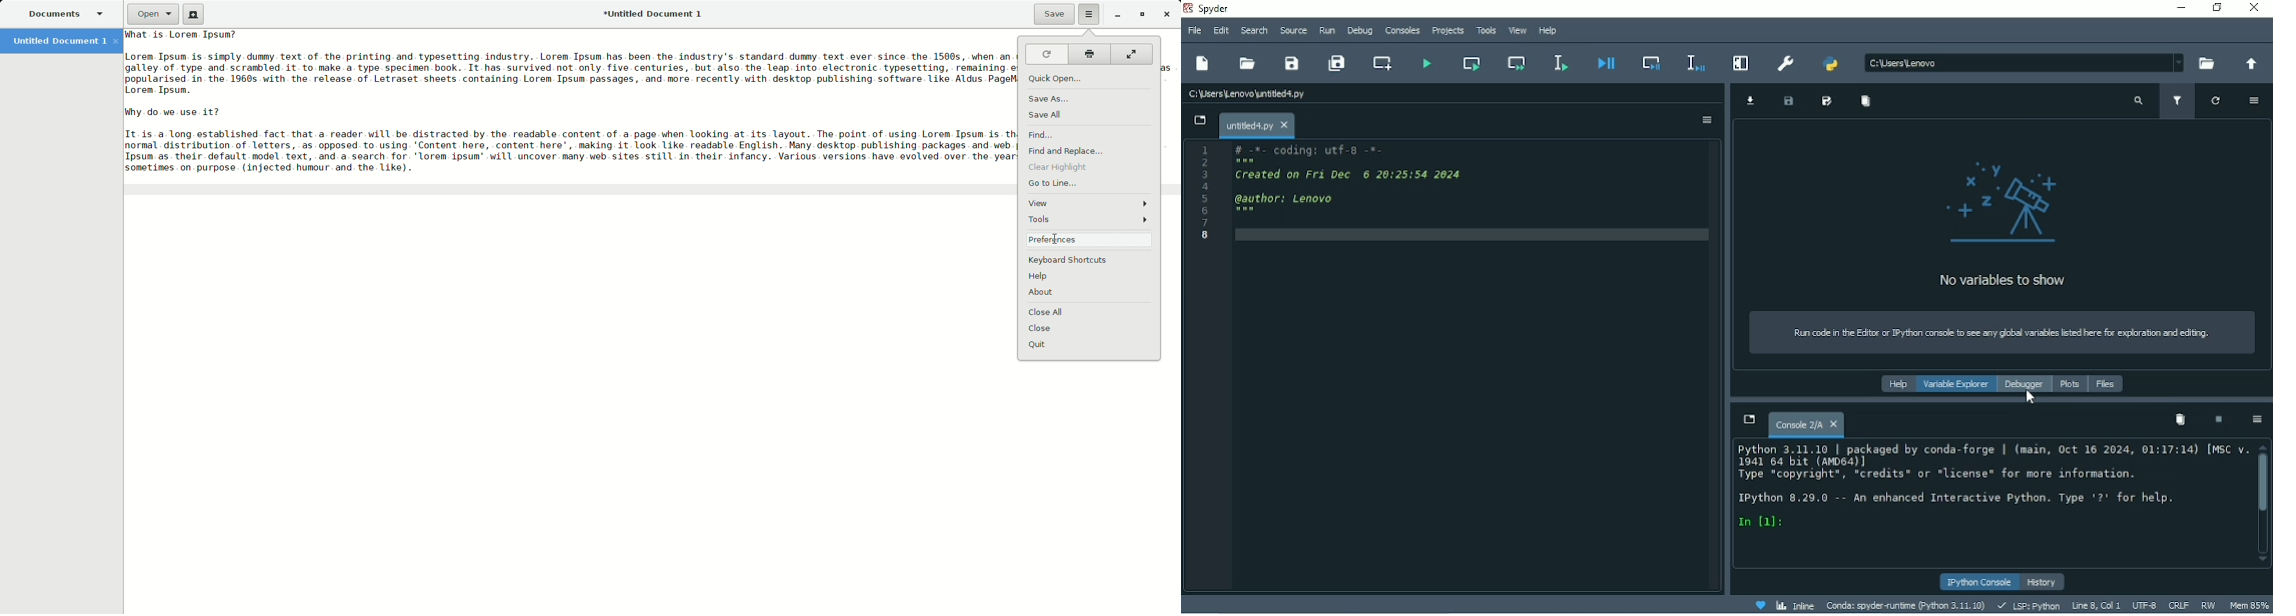 This screenshot has width=2296, height=616. I want to click on Options, so click(2251, 101).